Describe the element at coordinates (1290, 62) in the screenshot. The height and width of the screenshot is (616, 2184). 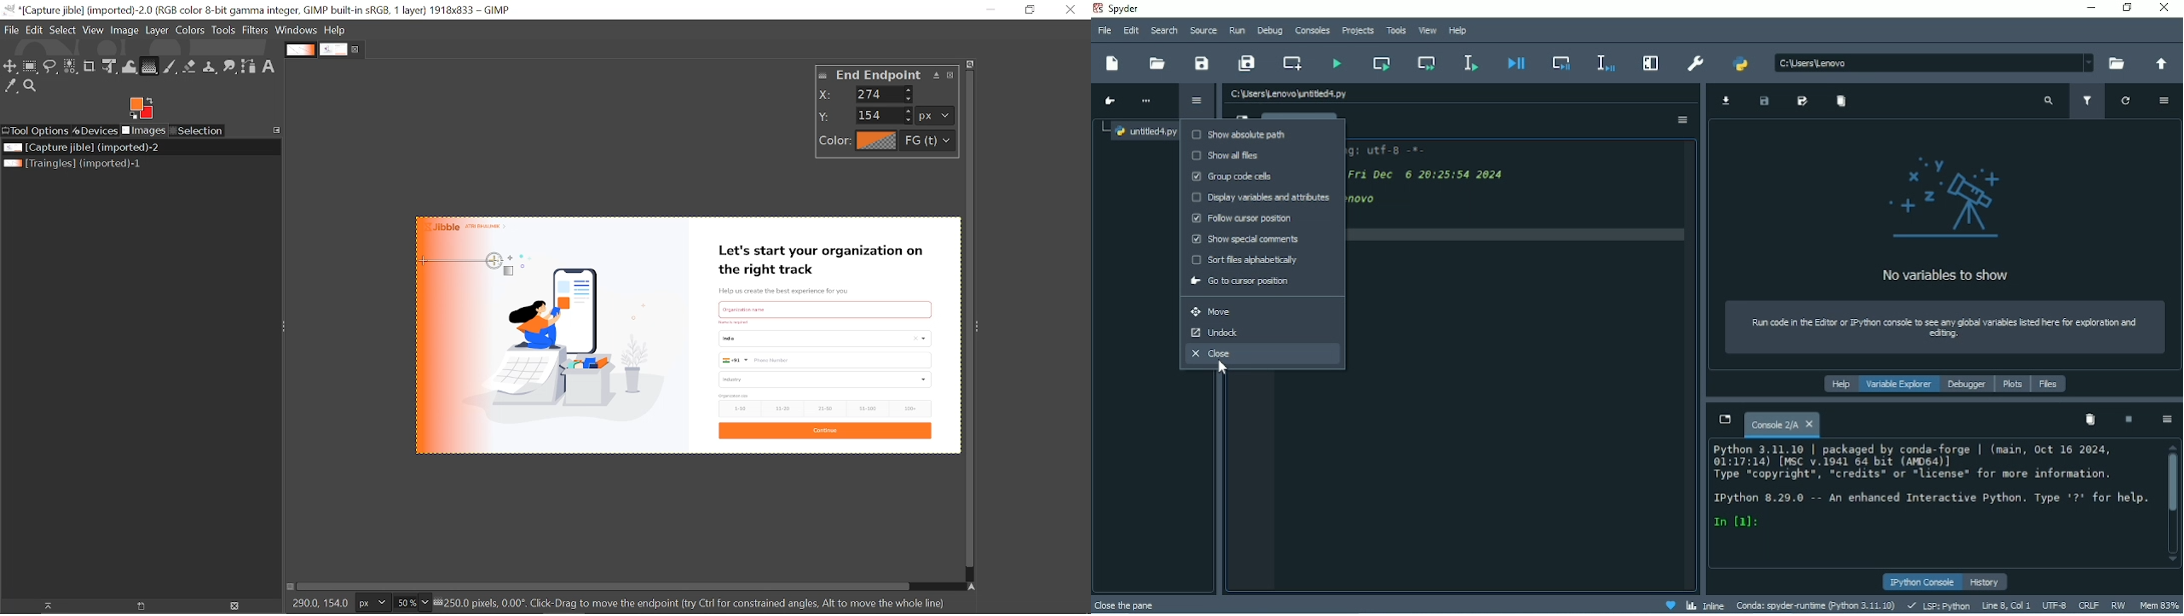
I see `Create new cell at the current line` at that location.